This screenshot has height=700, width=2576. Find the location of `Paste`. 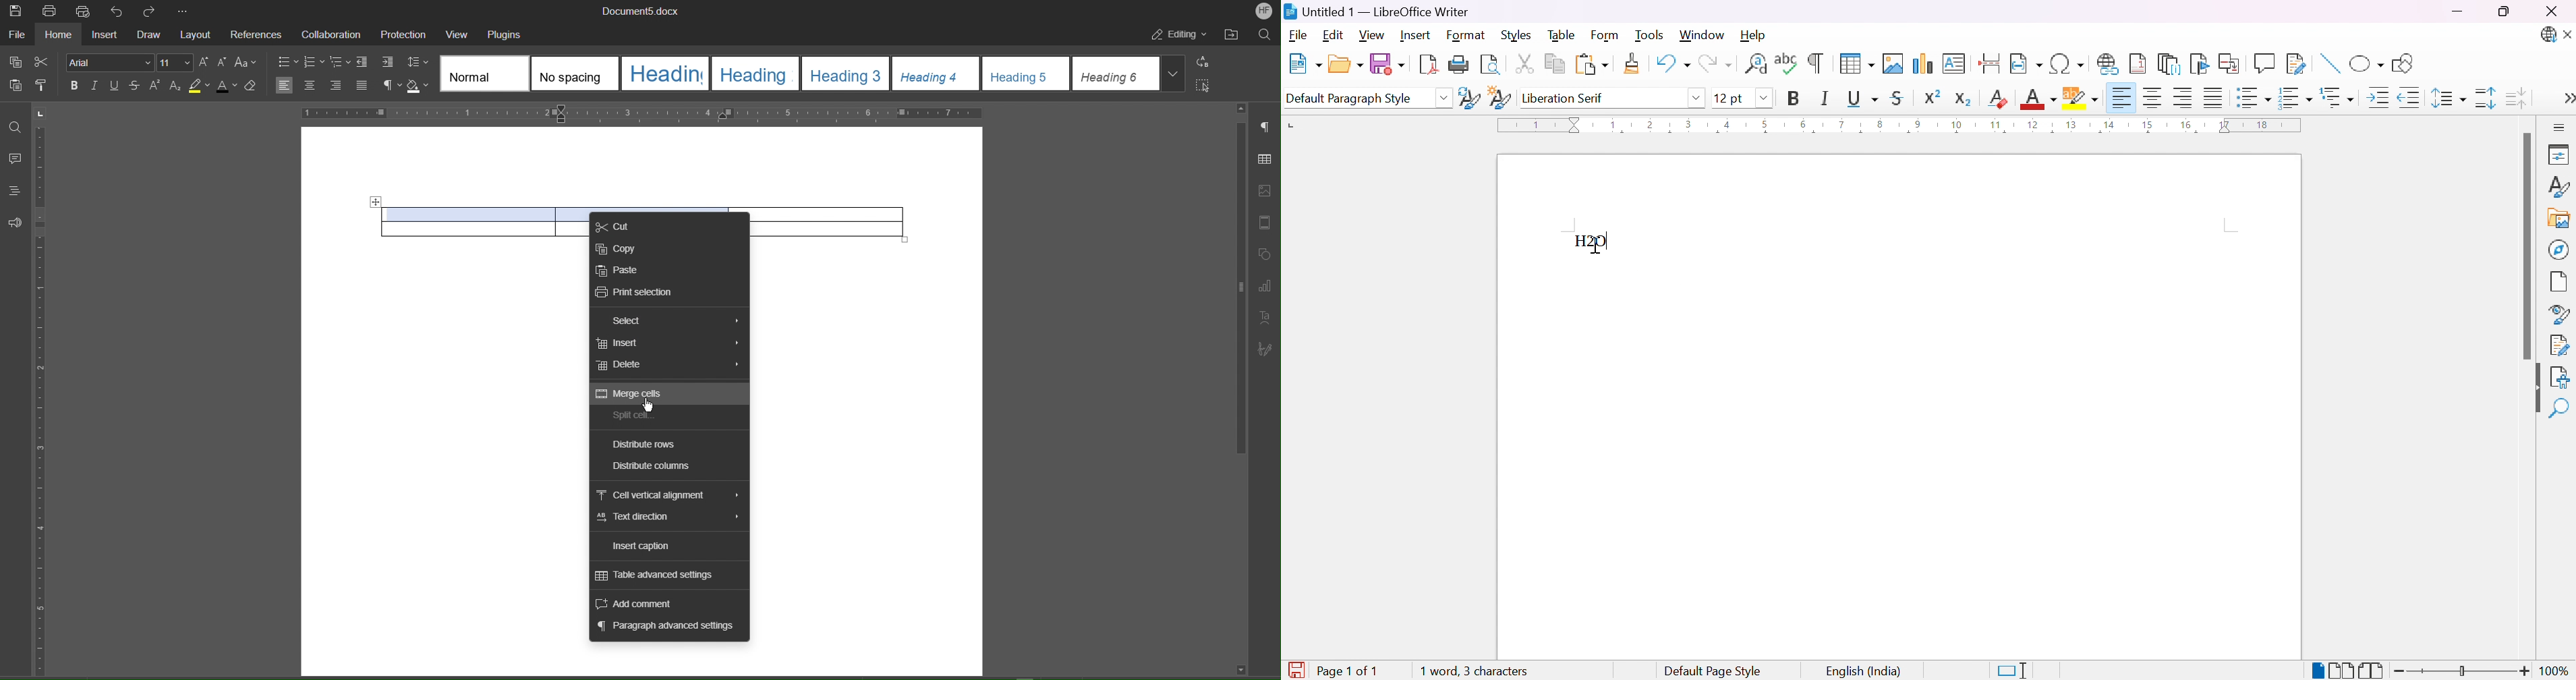

Paste is located at coordinates (1591, 65).